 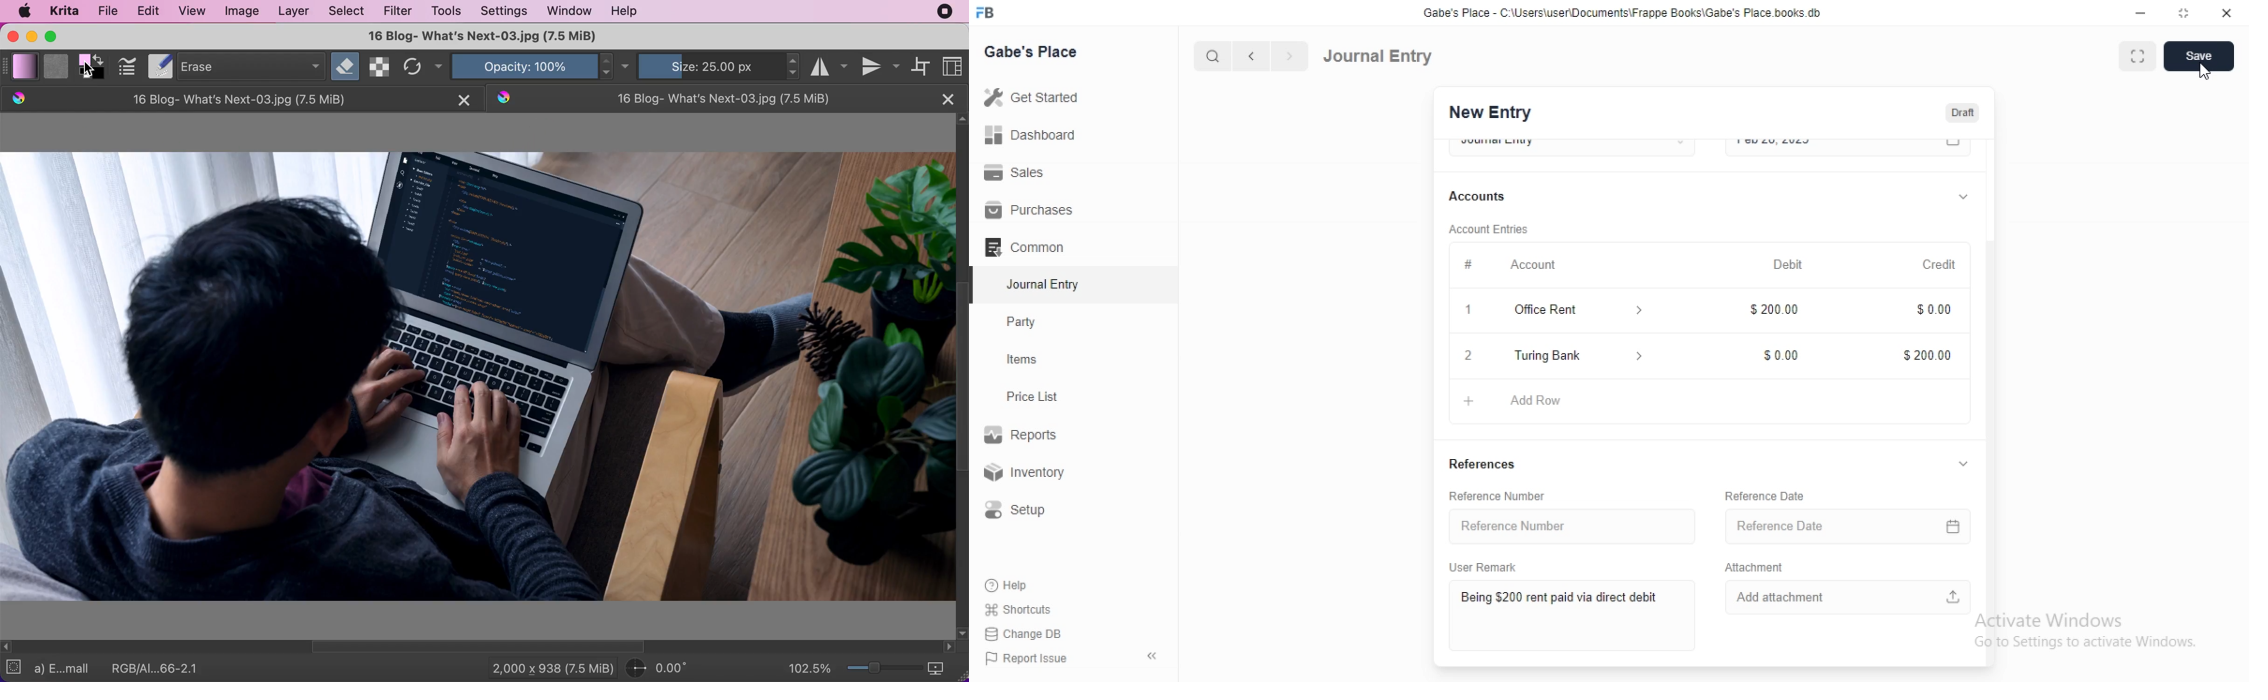 I want to click on Credit, so click(x=1939, y=264).